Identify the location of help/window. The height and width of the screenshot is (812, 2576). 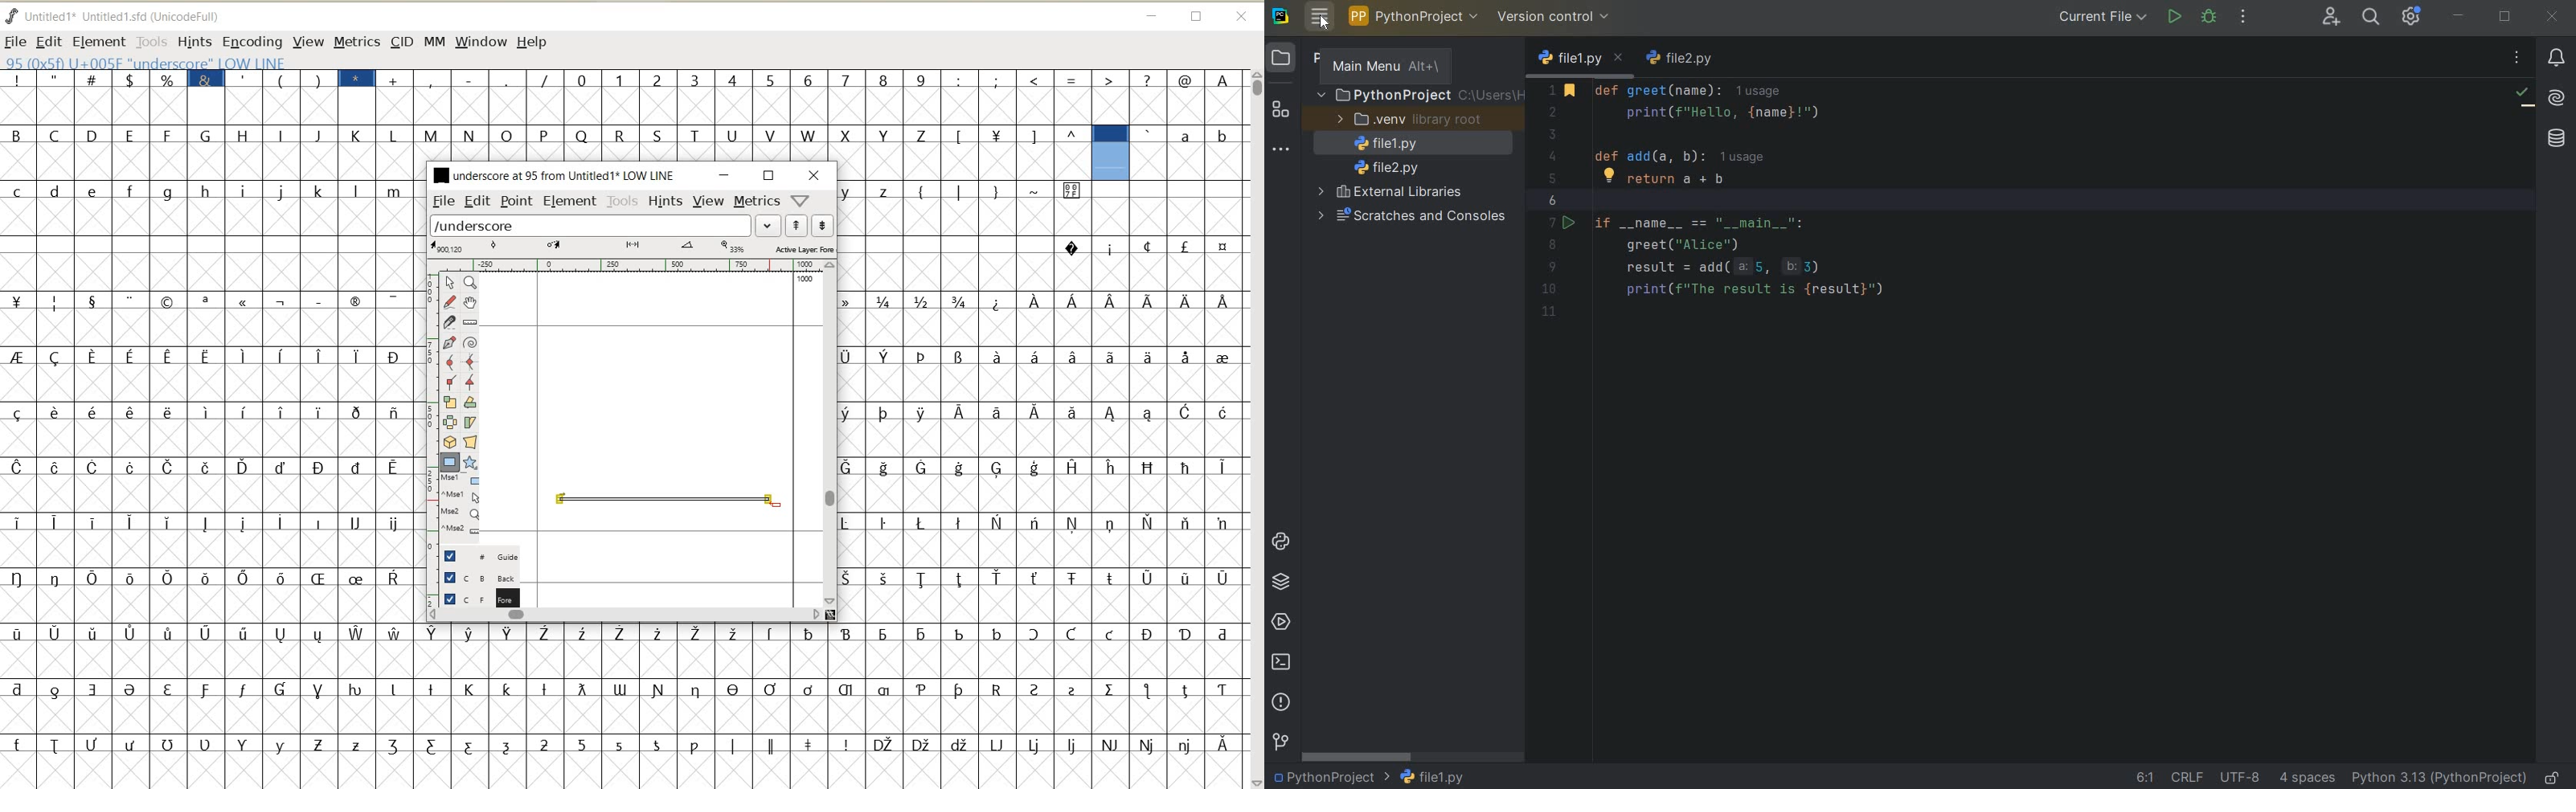
(799, 201).